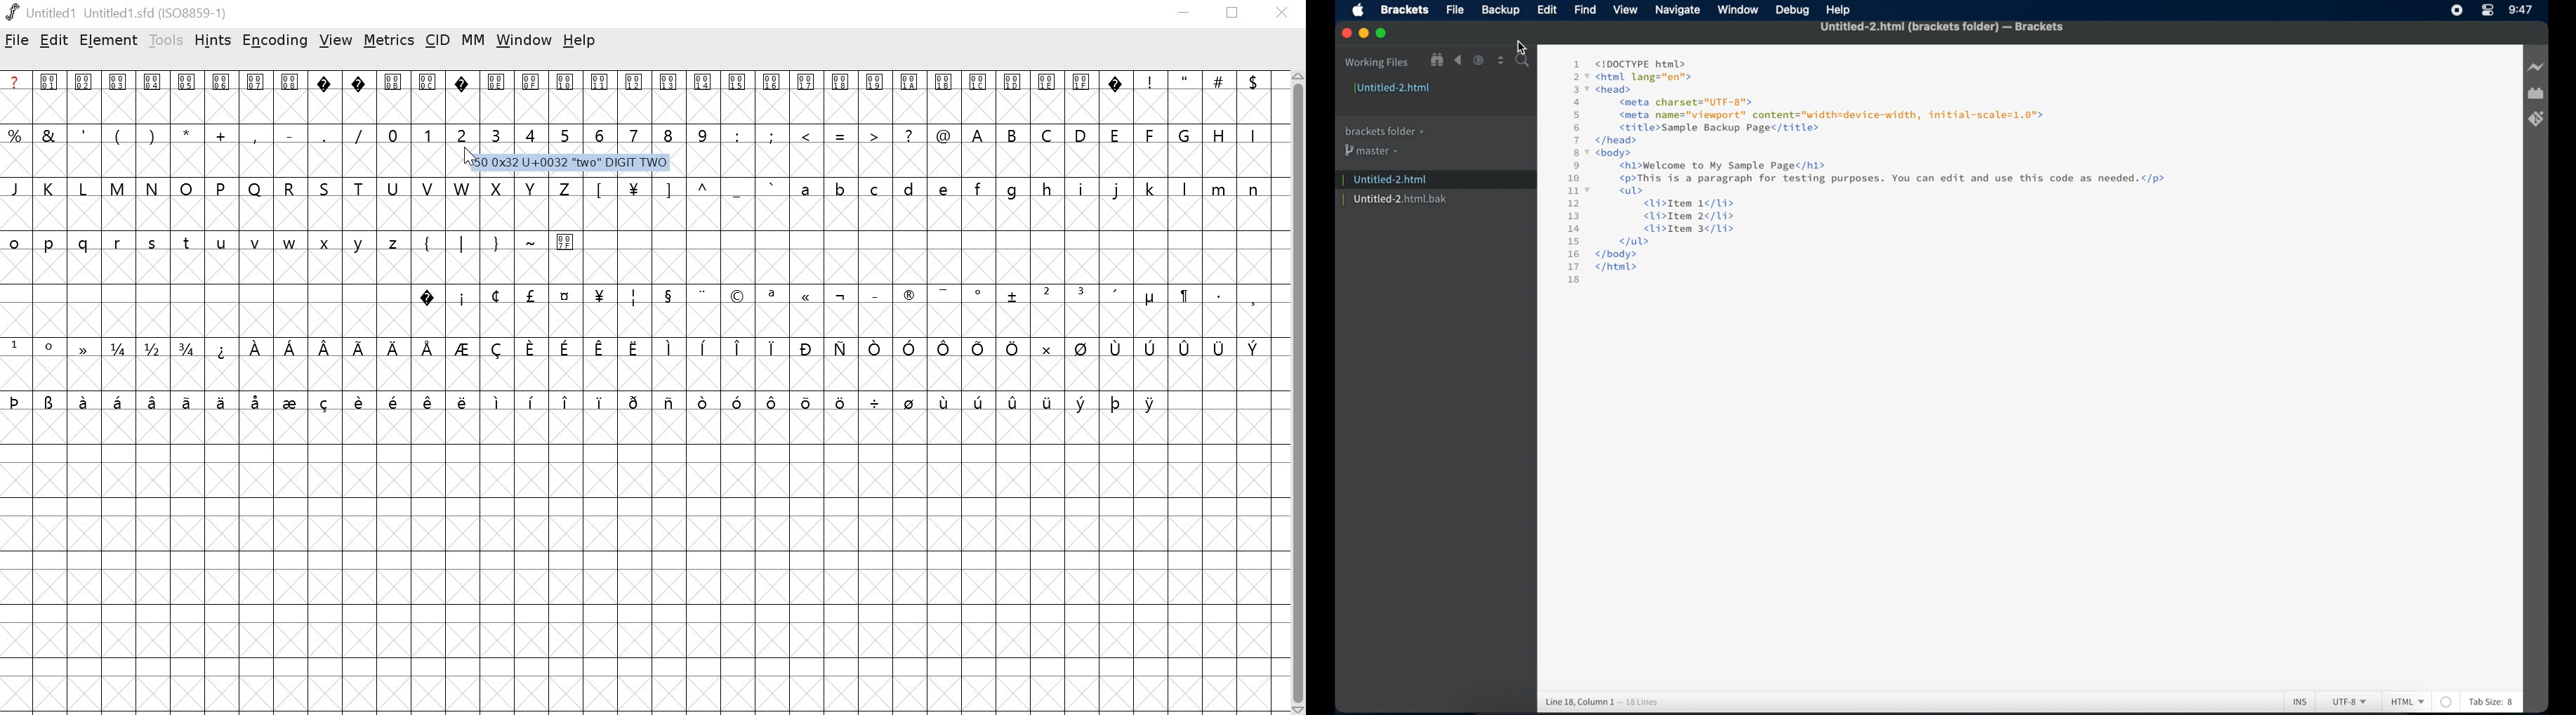 This screenshot has width=2576, height=728. I want to click on tab size: 8, so click(2492, 702).